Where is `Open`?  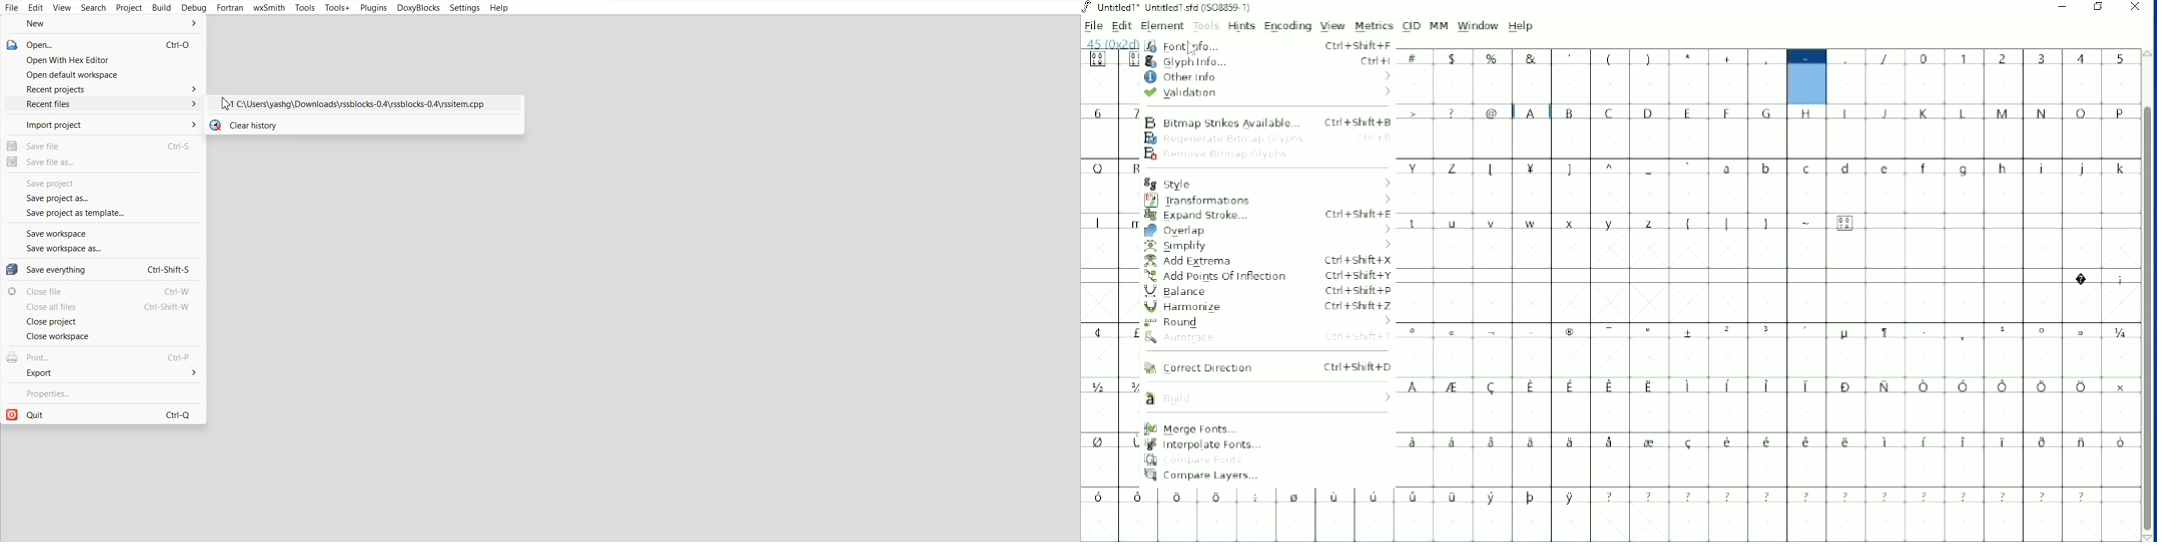 Open is located at coordinates (103, 44).